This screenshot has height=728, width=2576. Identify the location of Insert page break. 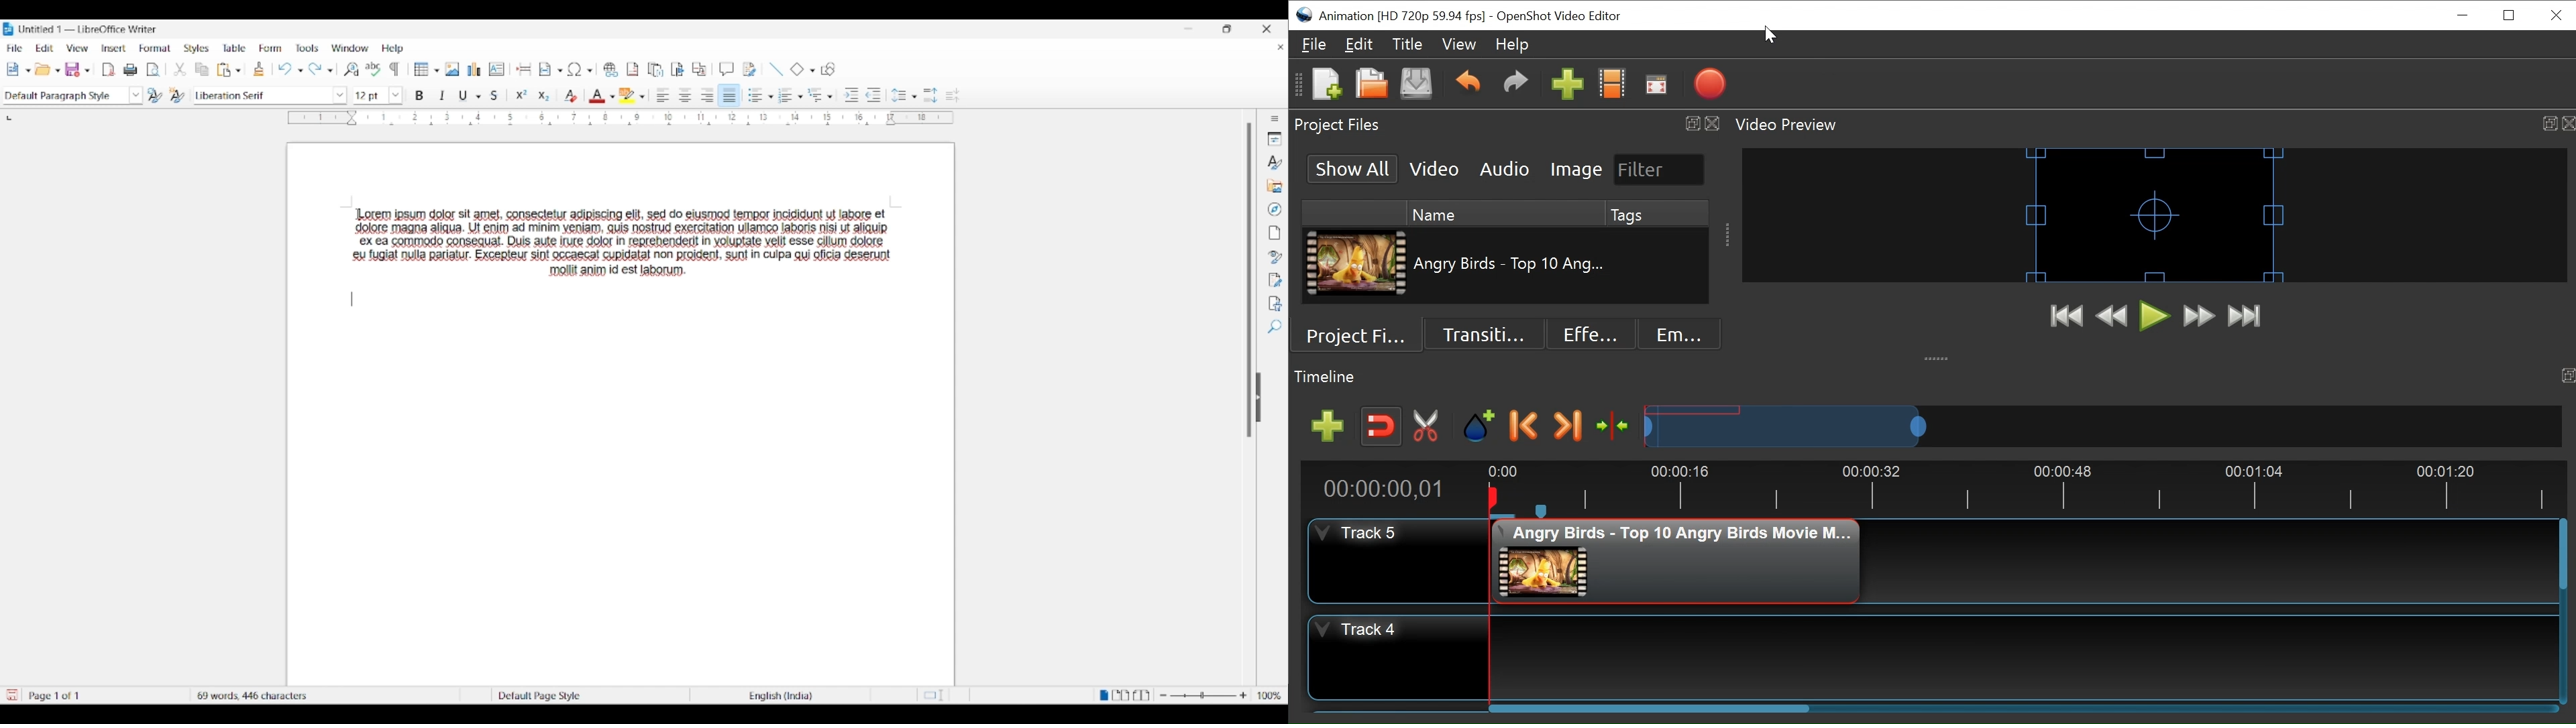
(525, 68).